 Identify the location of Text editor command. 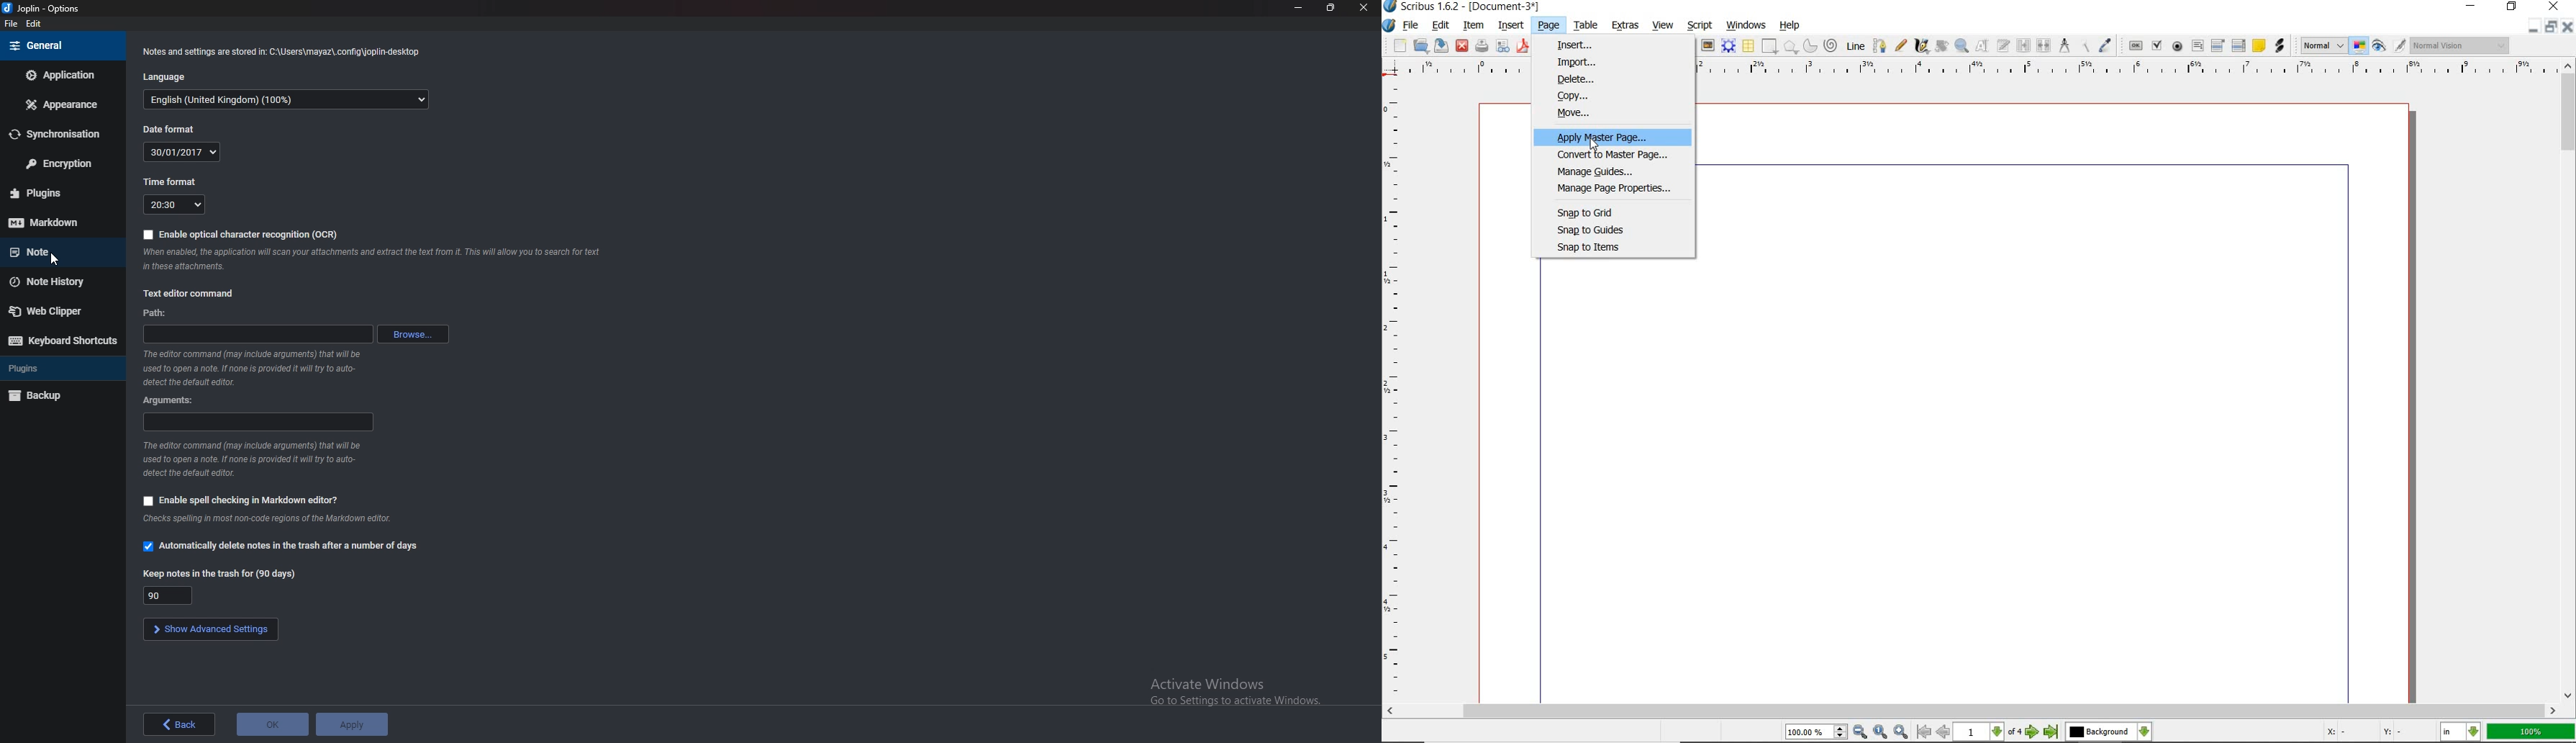
(192, 293).